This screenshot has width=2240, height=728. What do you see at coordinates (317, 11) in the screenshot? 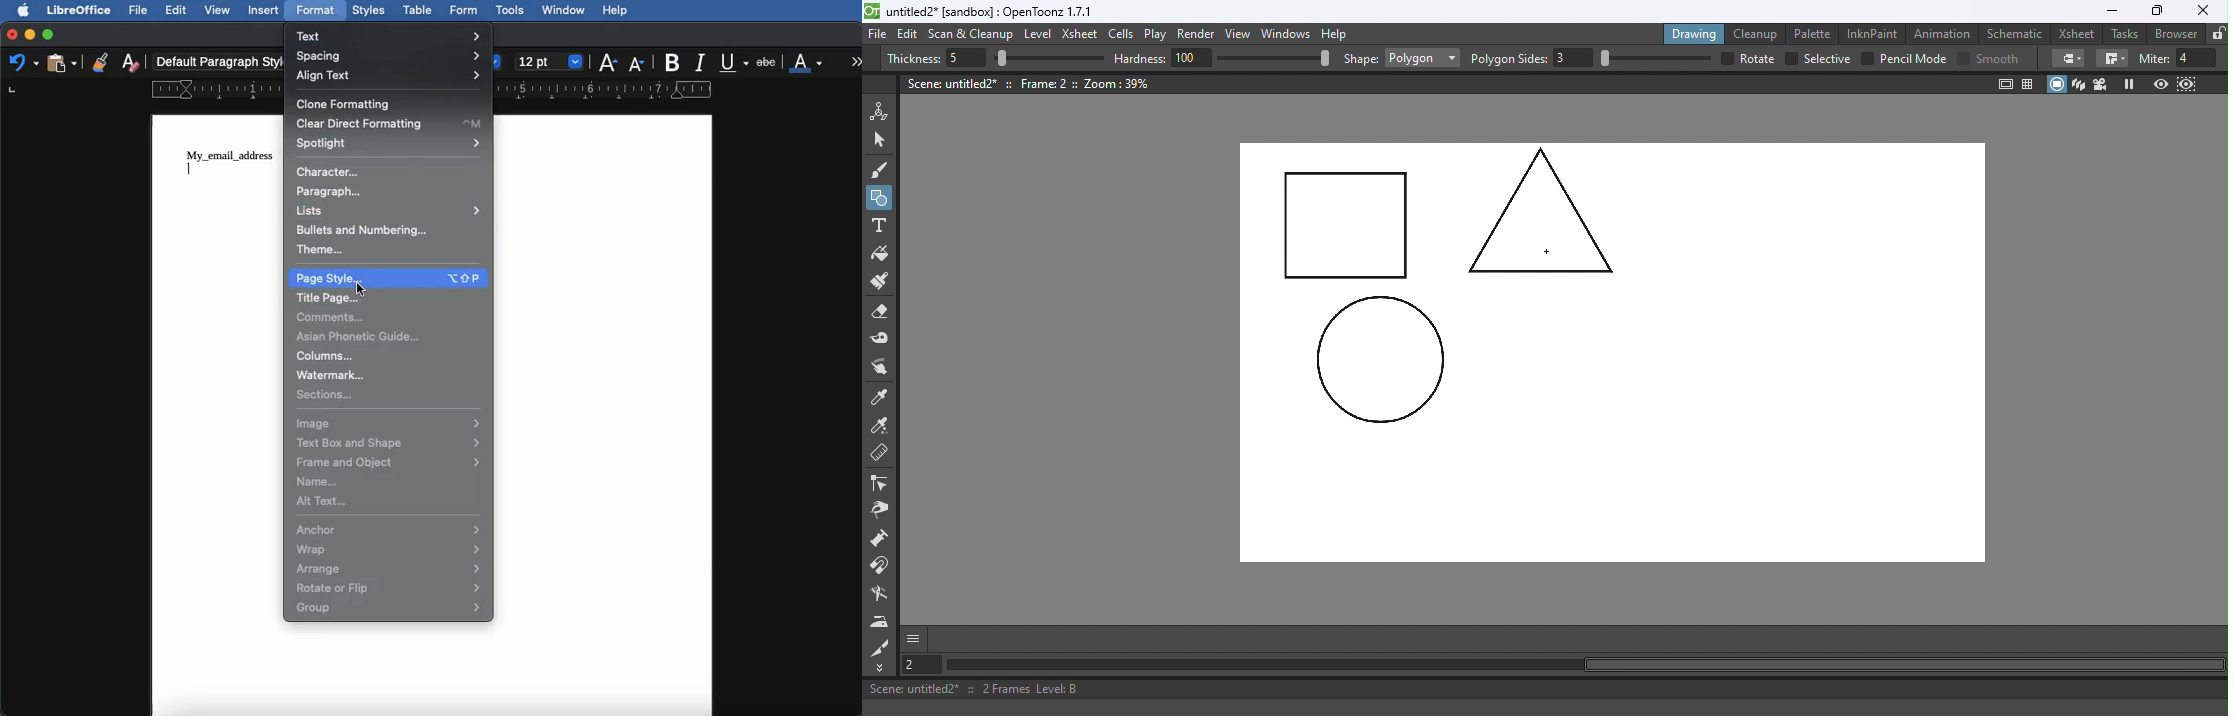
I see `Format` at bounding box center [317, 11].